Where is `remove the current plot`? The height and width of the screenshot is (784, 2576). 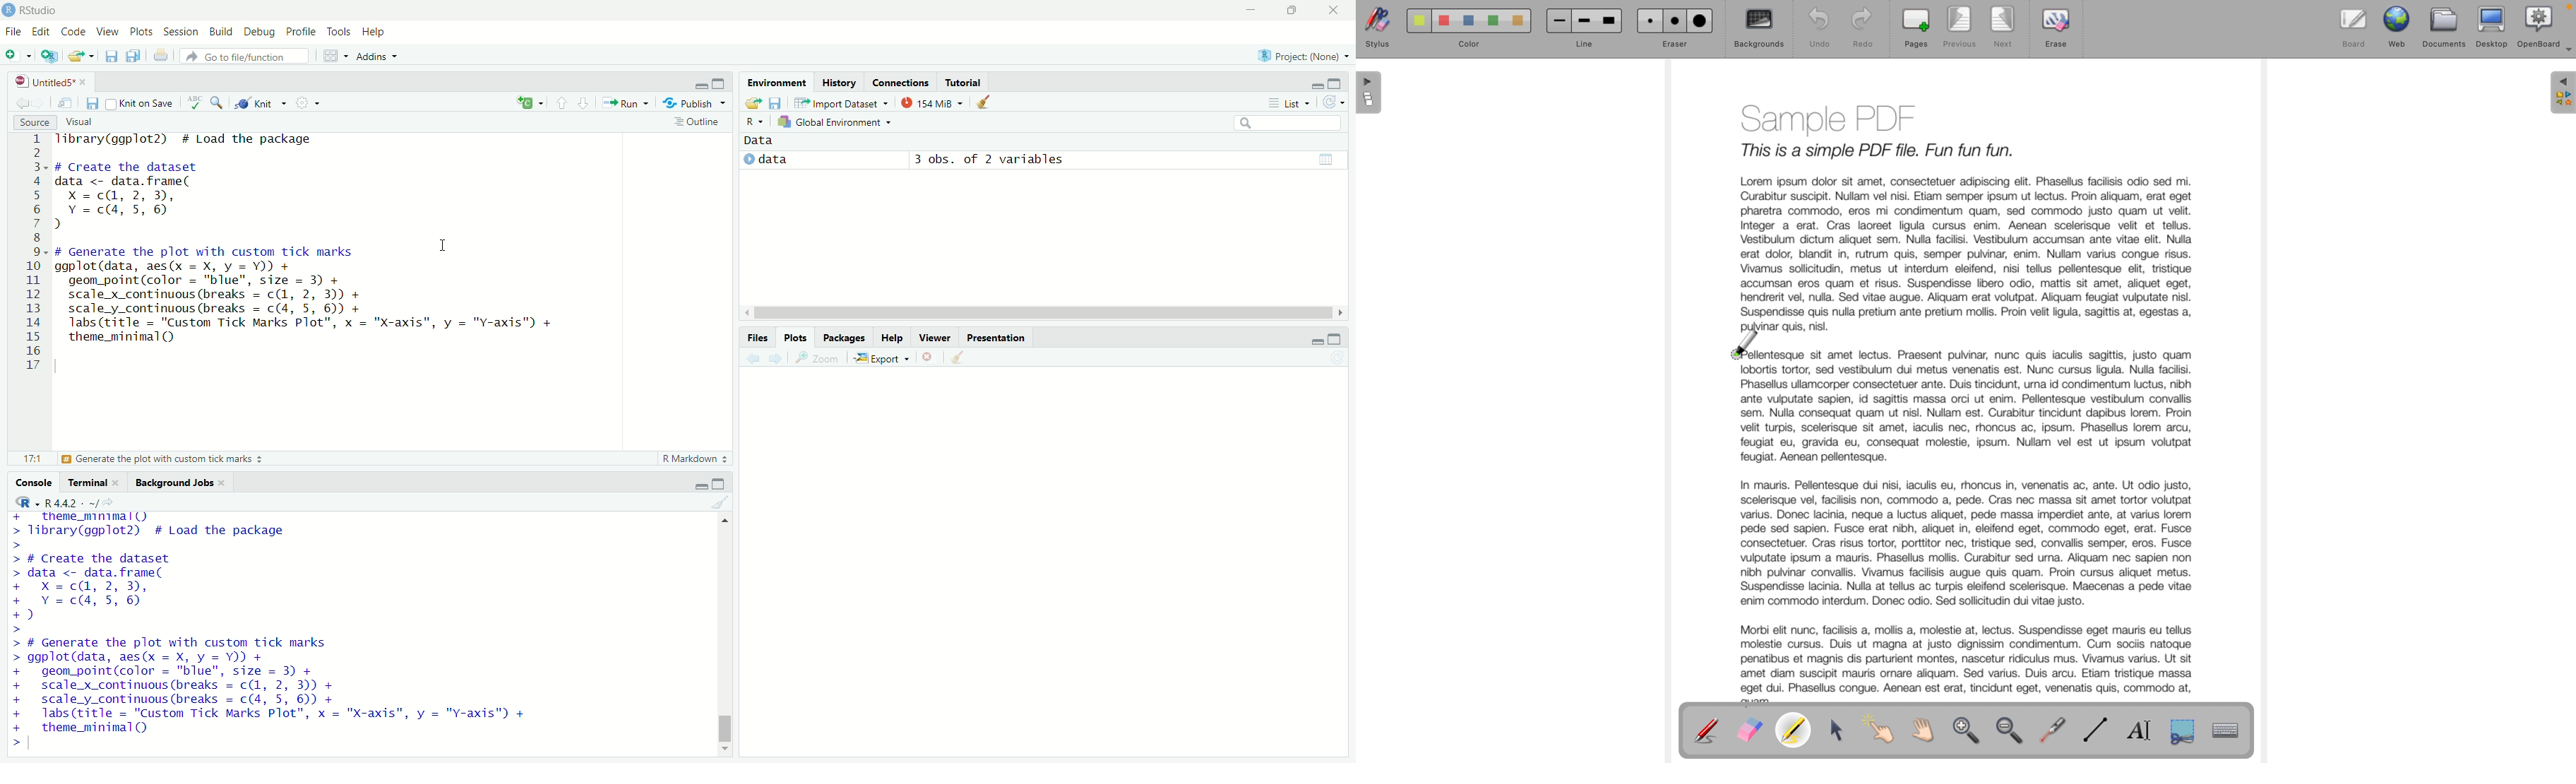
remove the current plot is located at coordinates (929, 357).